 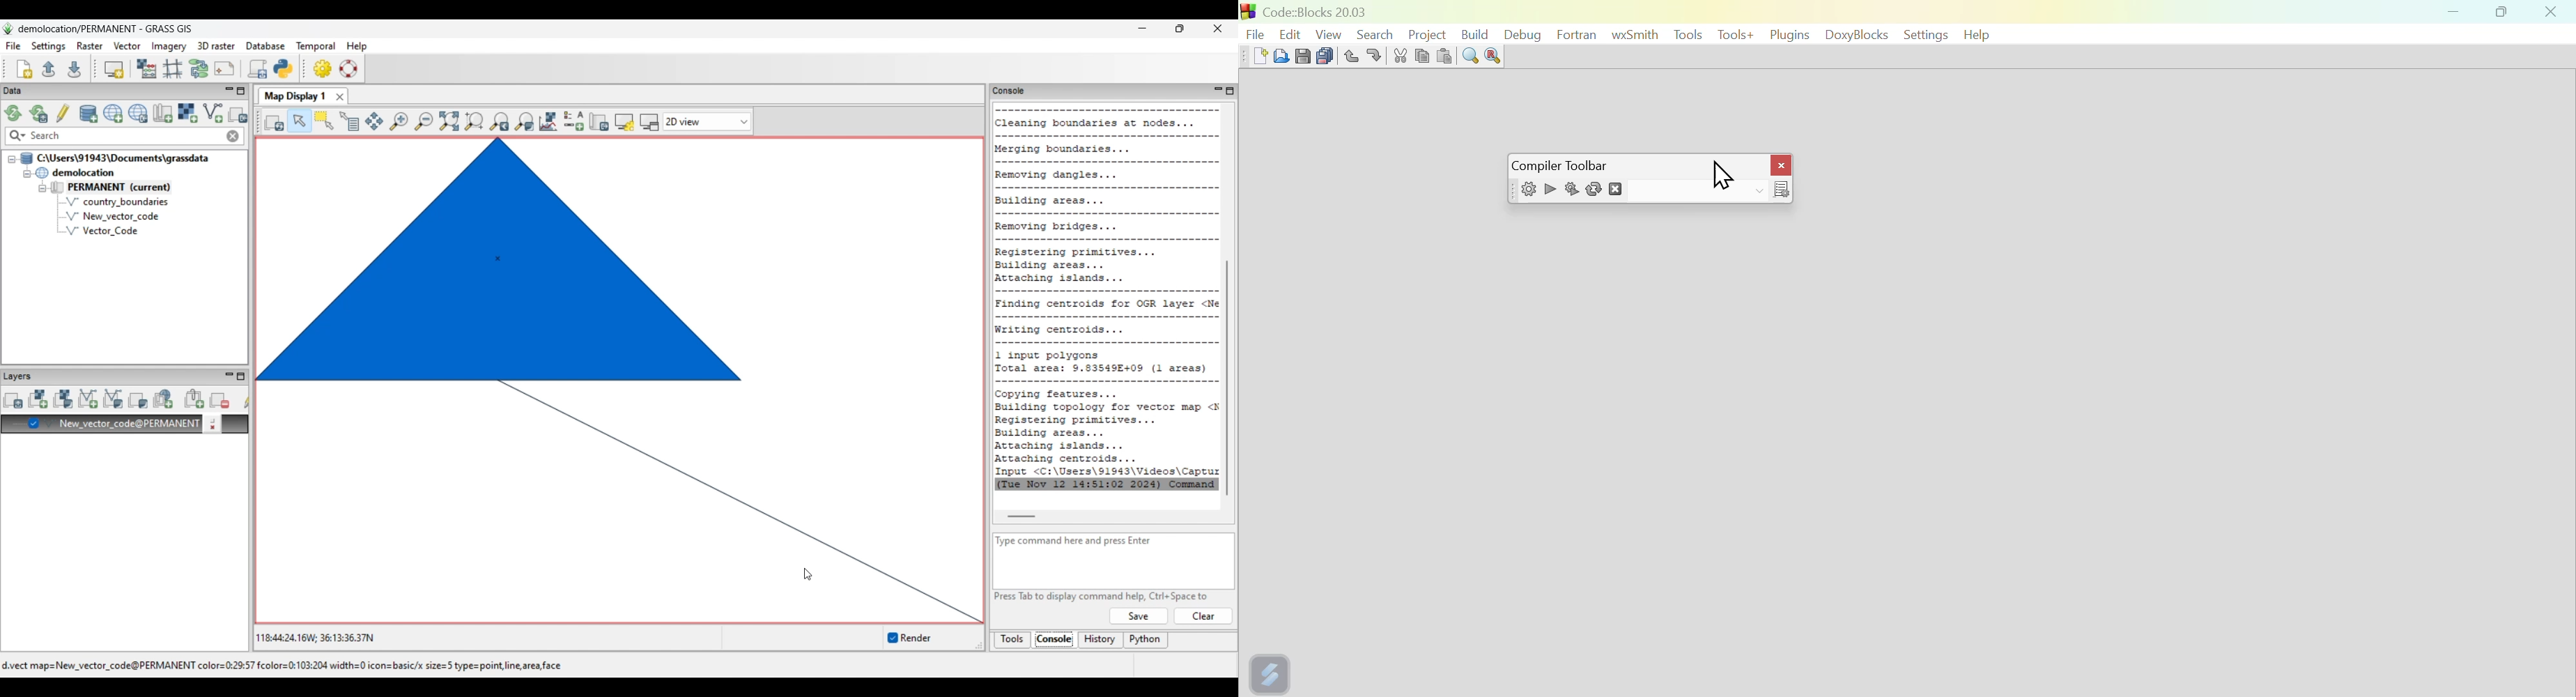 What do you see at coordinates (1596, 190) in the screenshot?
I see `Replay` at bounding box center [1596, 190].